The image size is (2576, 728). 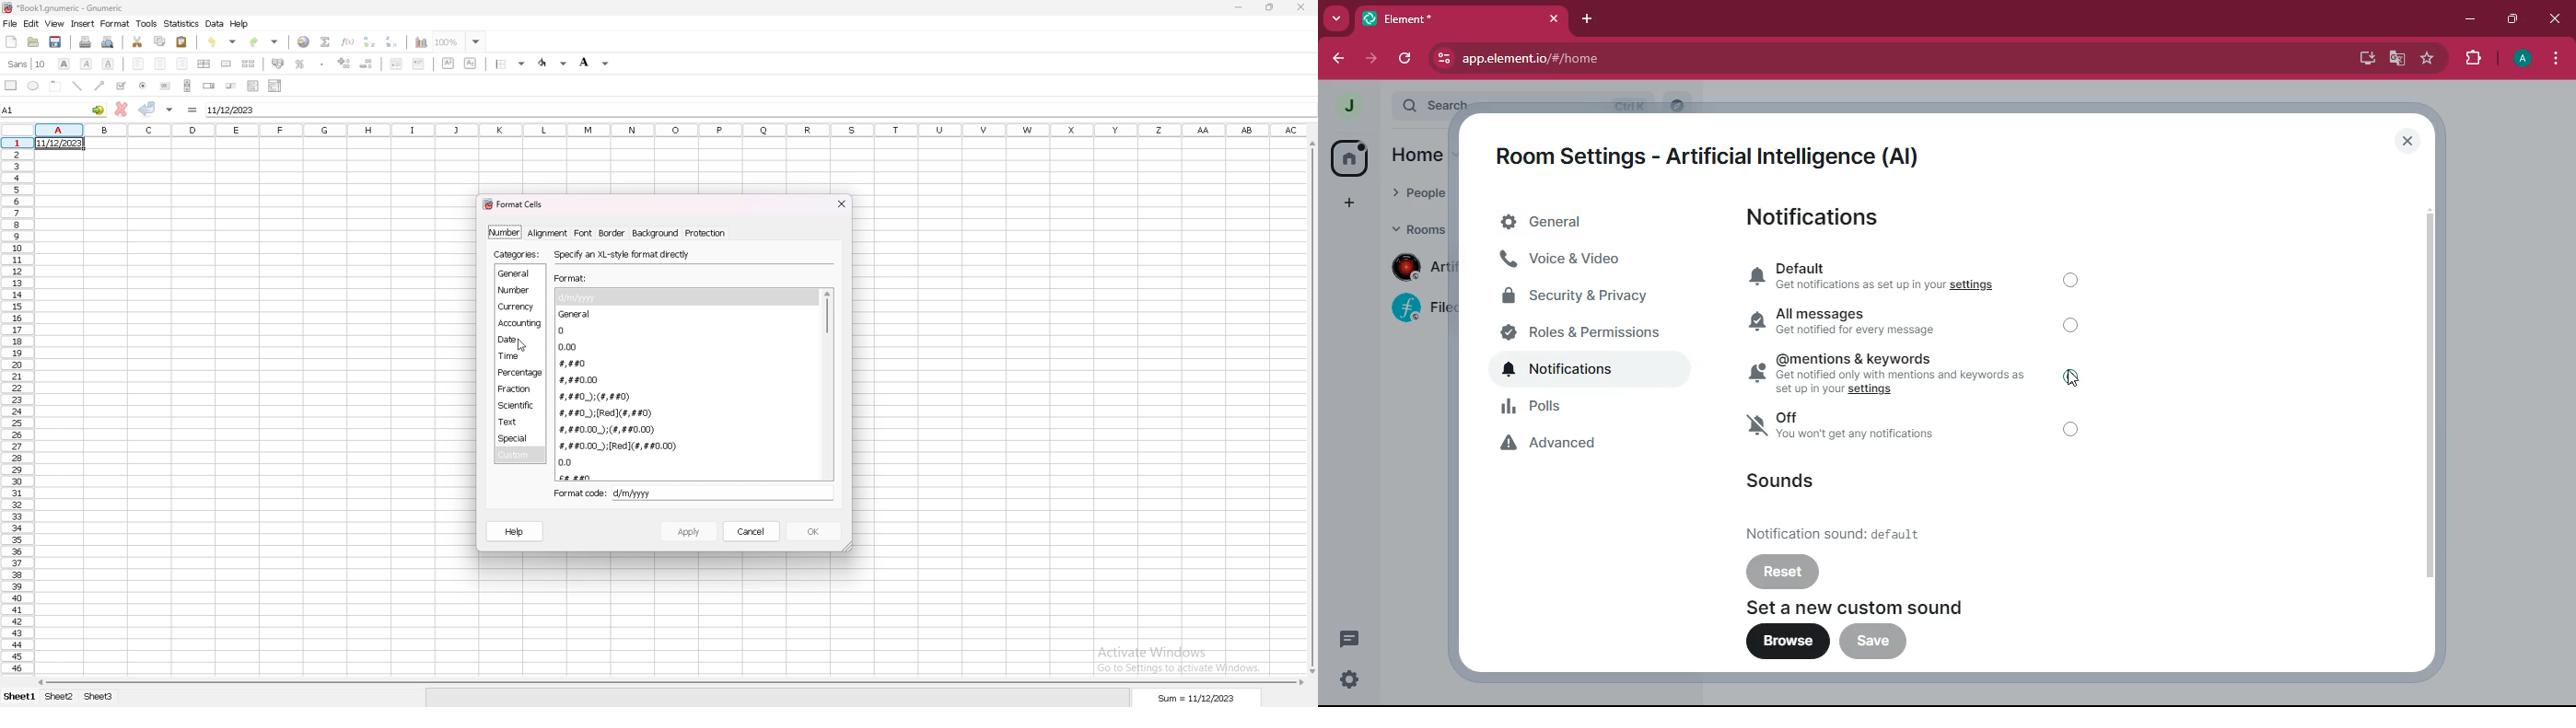 I want to click on profile, so click(x=2524, y=60).